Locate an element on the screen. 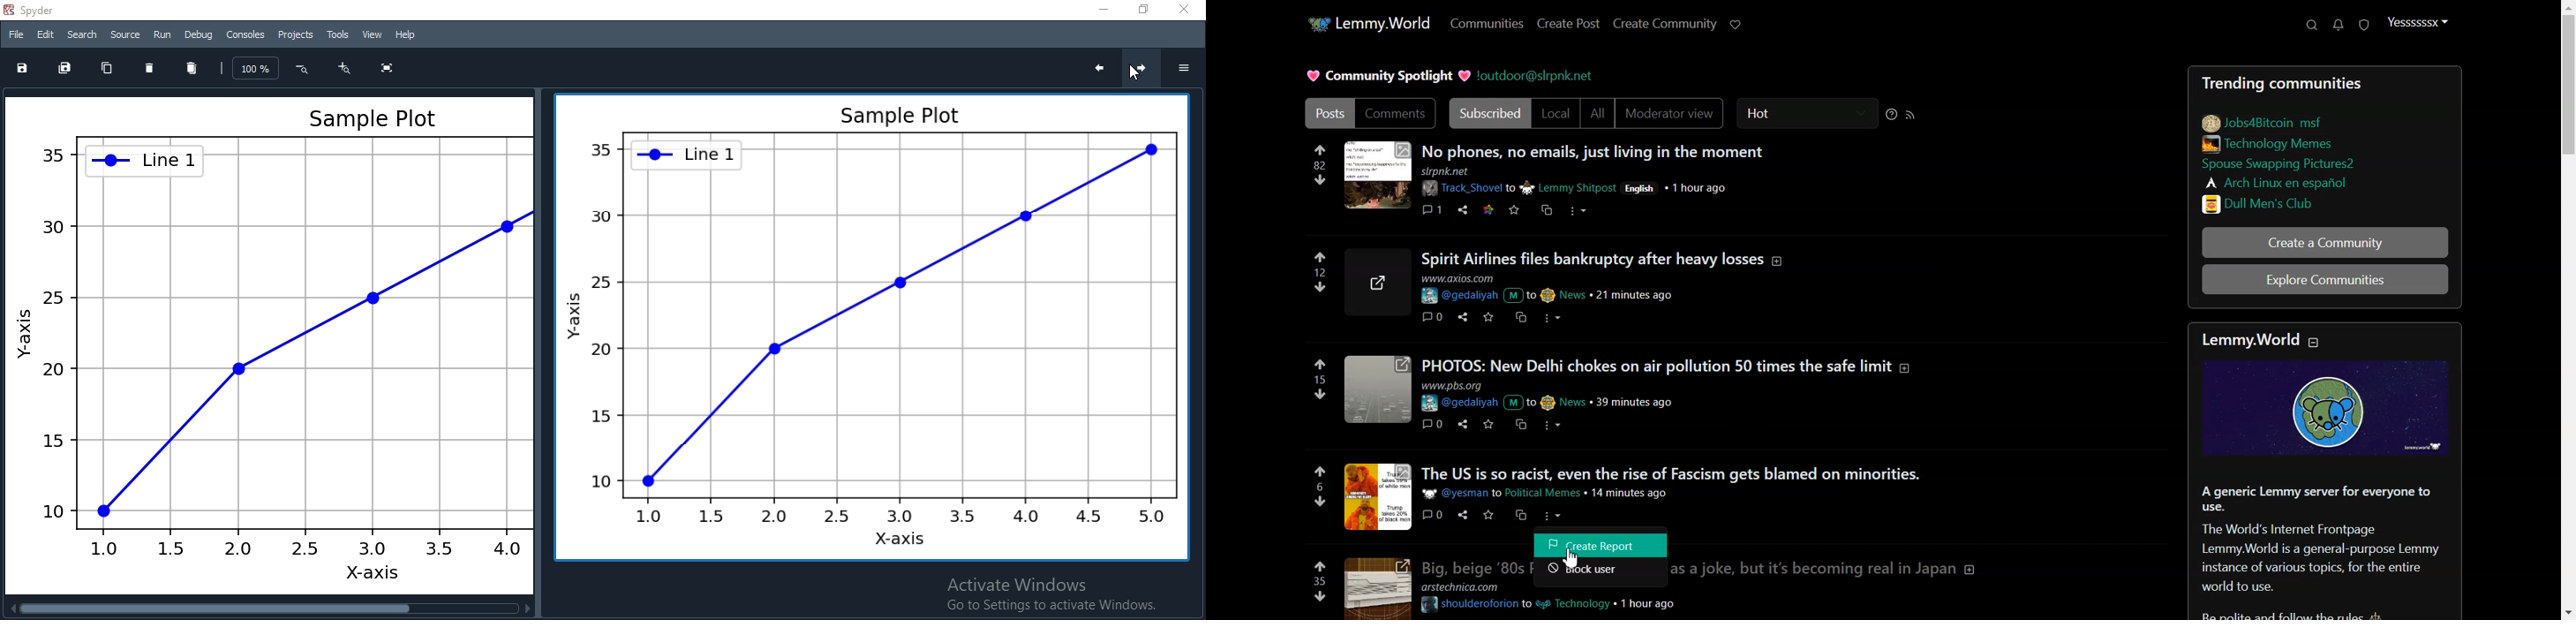  link is located at coordinates (1486, 209).